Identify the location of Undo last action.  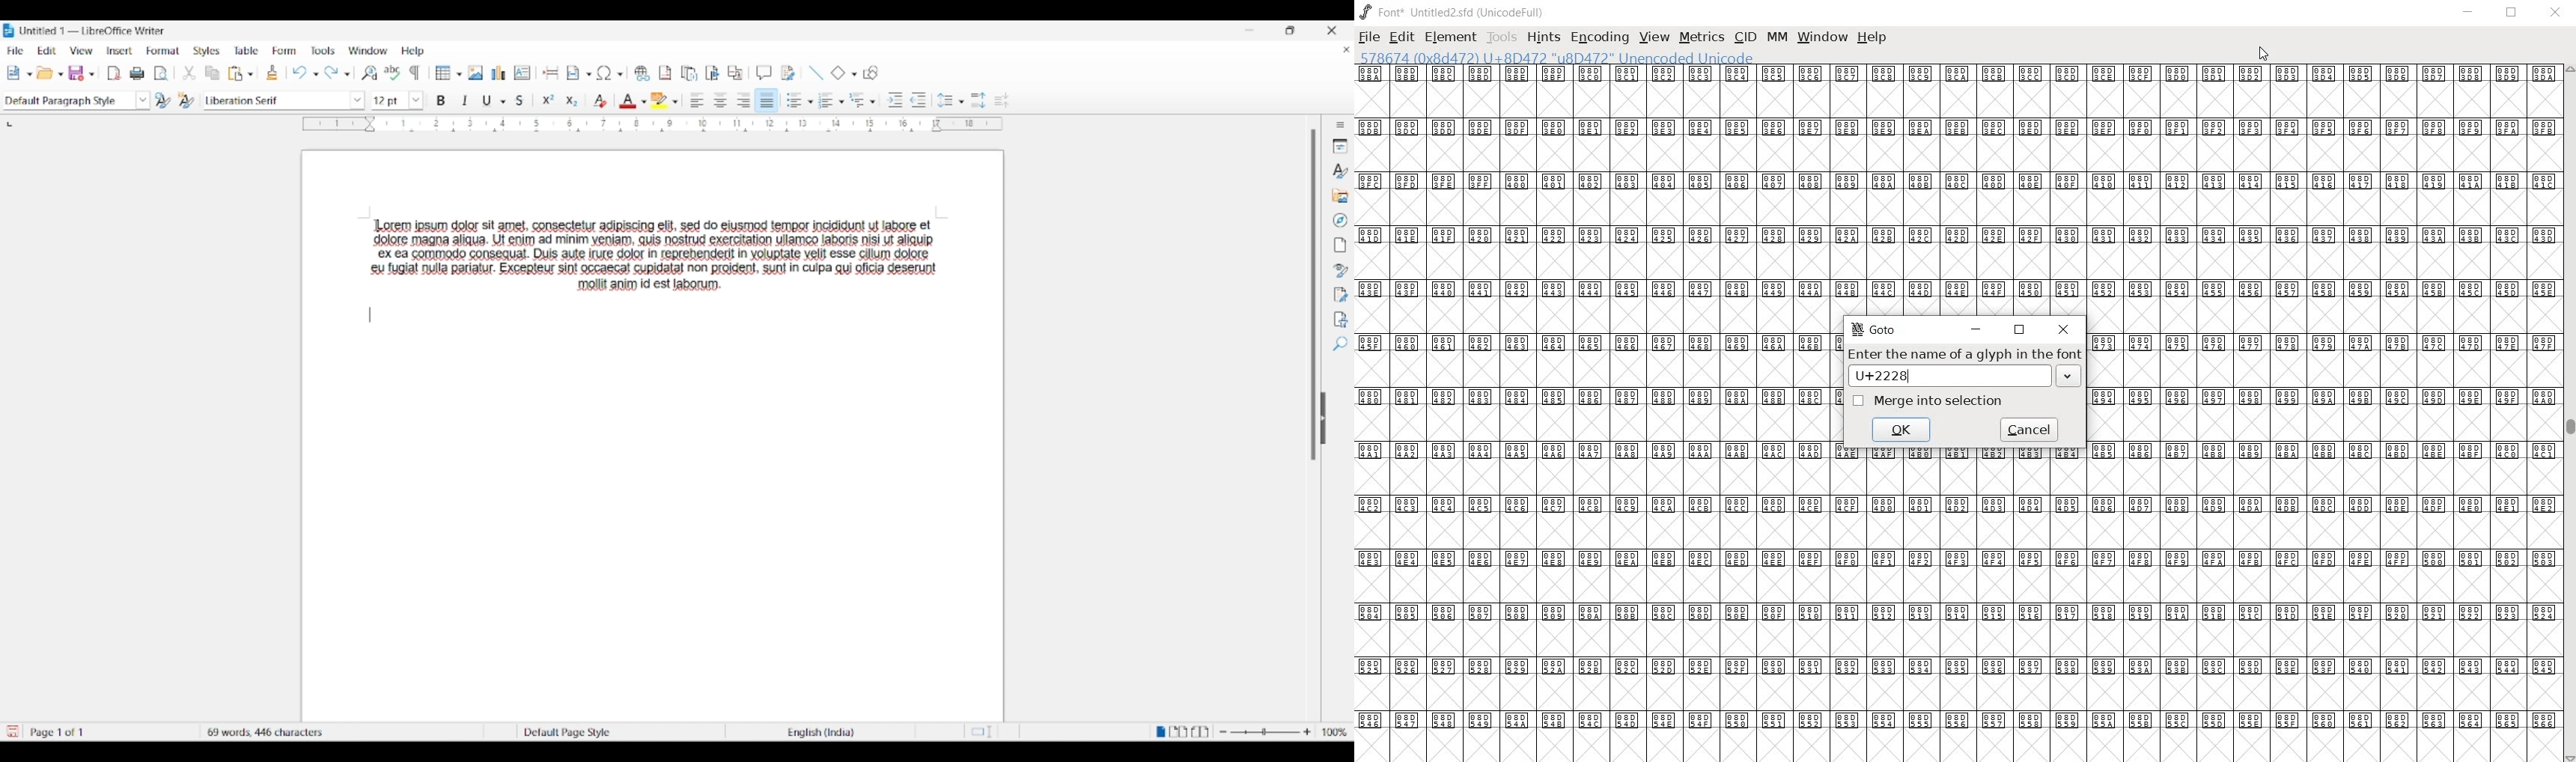
(300, 73).